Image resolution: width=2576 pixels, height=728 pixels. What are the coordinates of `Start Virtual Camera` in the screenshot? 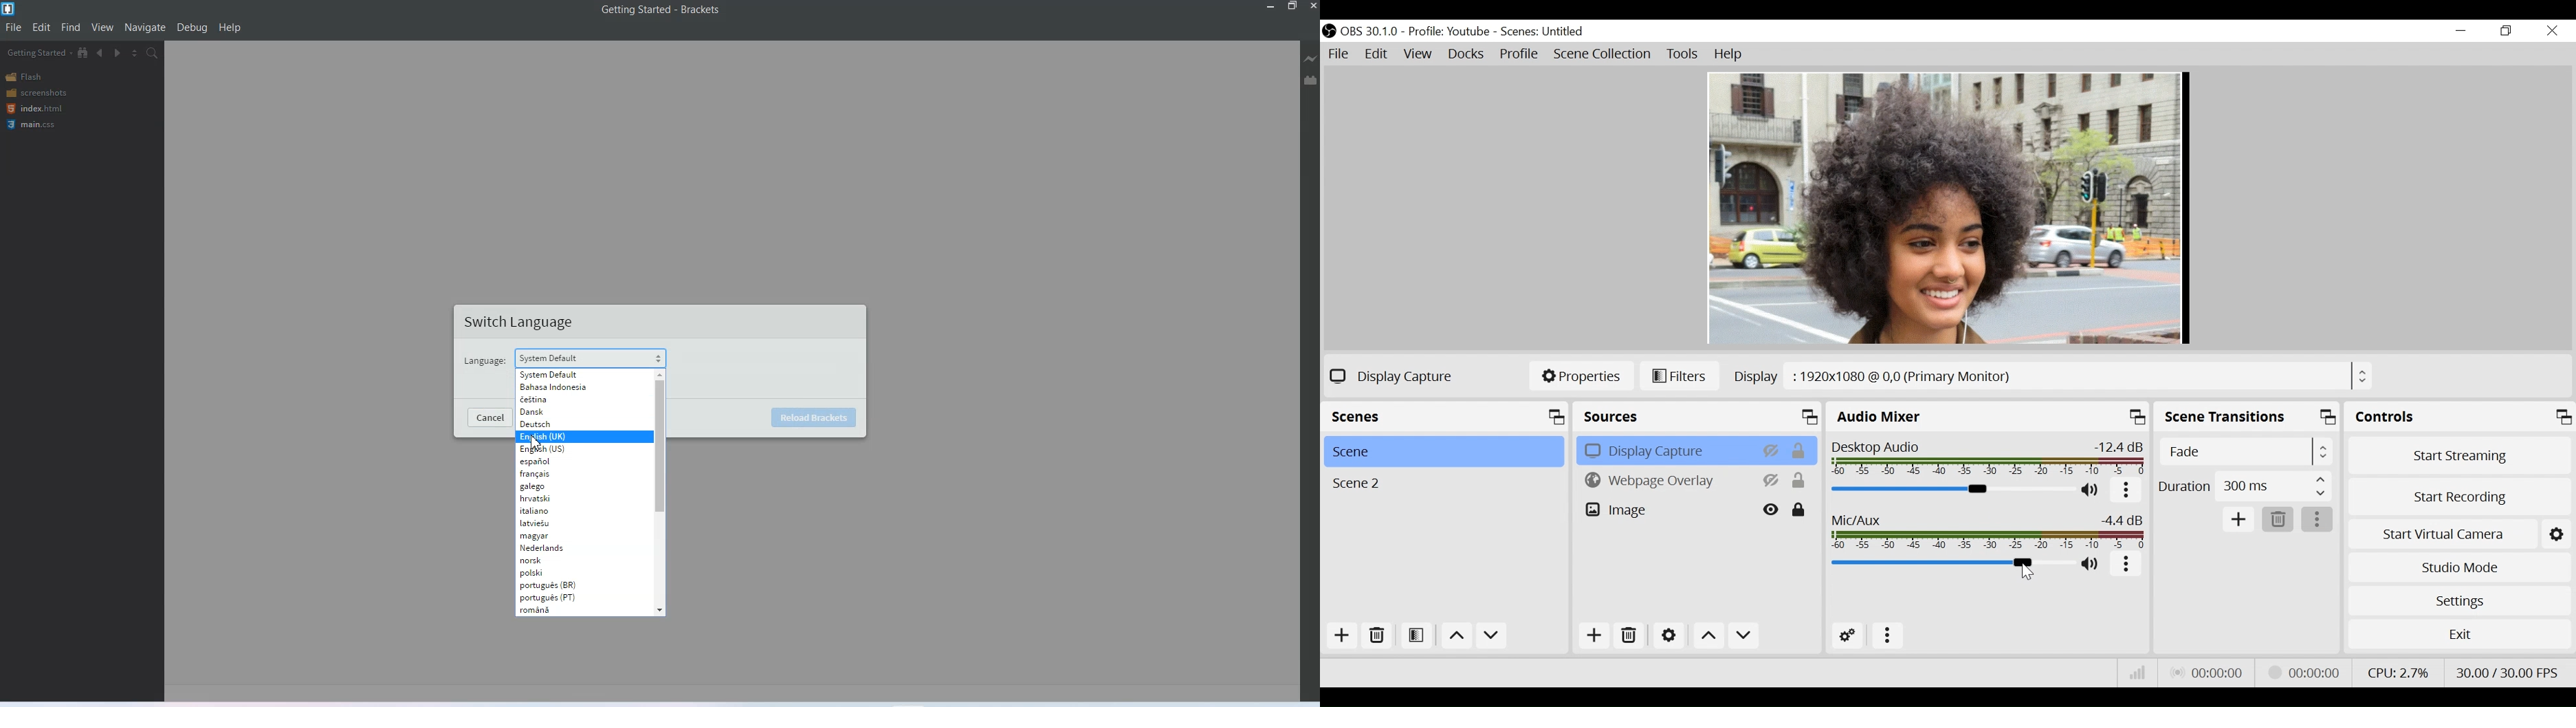 It's located at (2444, 534).